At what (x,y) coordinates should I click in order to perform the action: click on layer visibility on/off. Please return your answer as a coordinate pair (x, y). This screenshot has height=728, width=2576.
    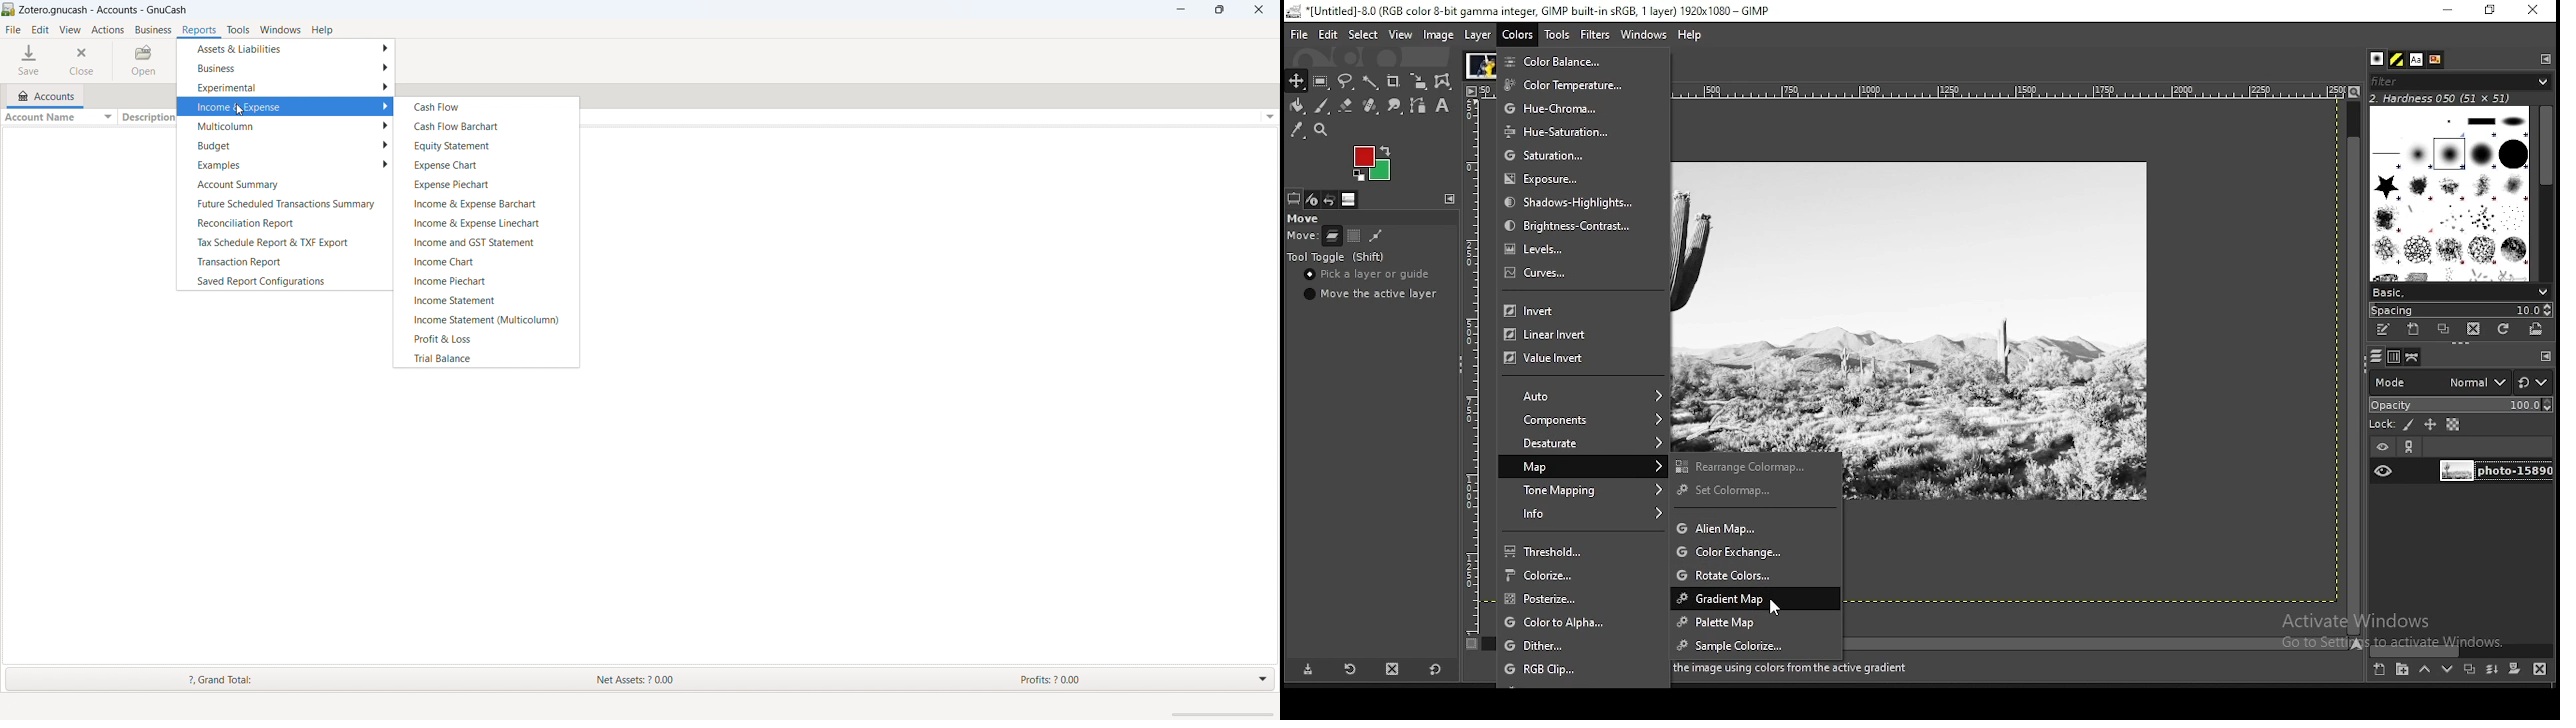
    Looking at the image, I should click on (2383, 472).